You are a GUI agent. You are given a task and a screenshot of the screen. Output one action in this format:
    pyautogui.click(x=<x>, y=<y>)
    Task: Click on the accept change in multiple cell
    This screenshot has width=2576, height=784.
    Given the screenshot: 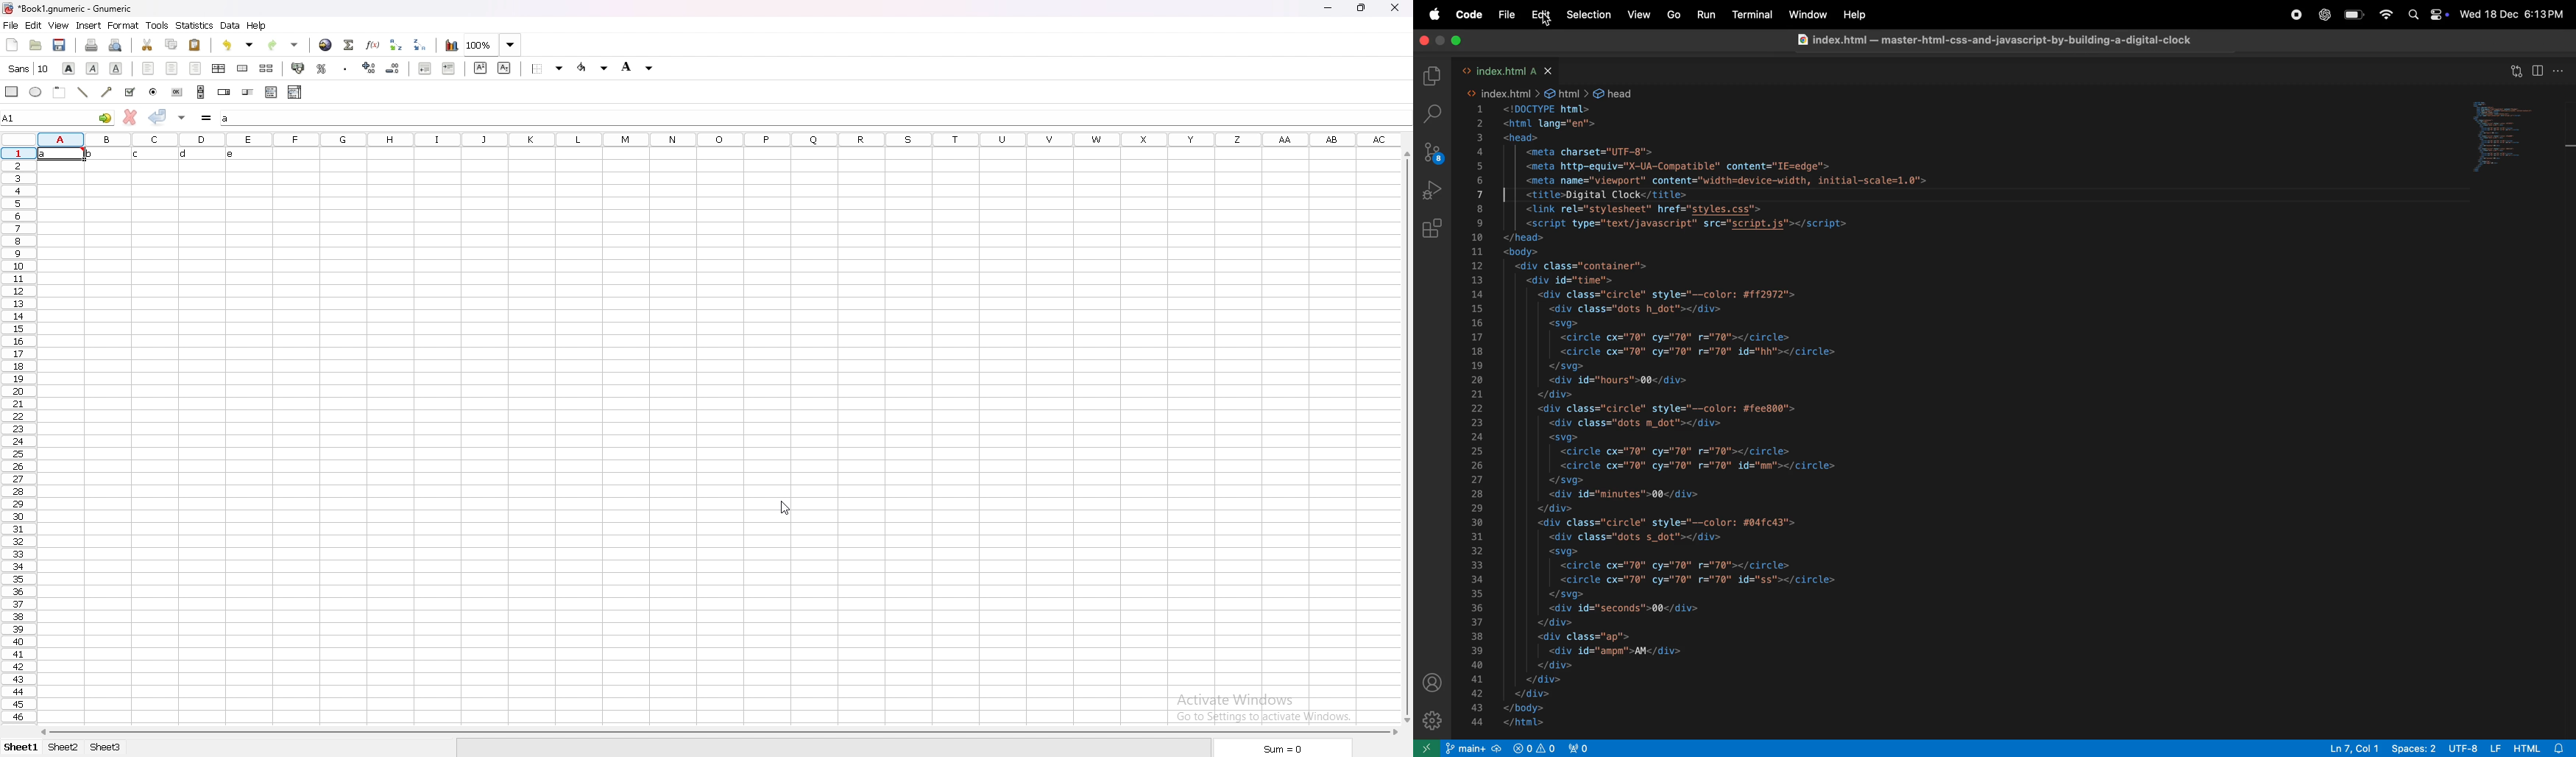 What is the action you would take?
    pyautogui.click(x=182, y=118)
    